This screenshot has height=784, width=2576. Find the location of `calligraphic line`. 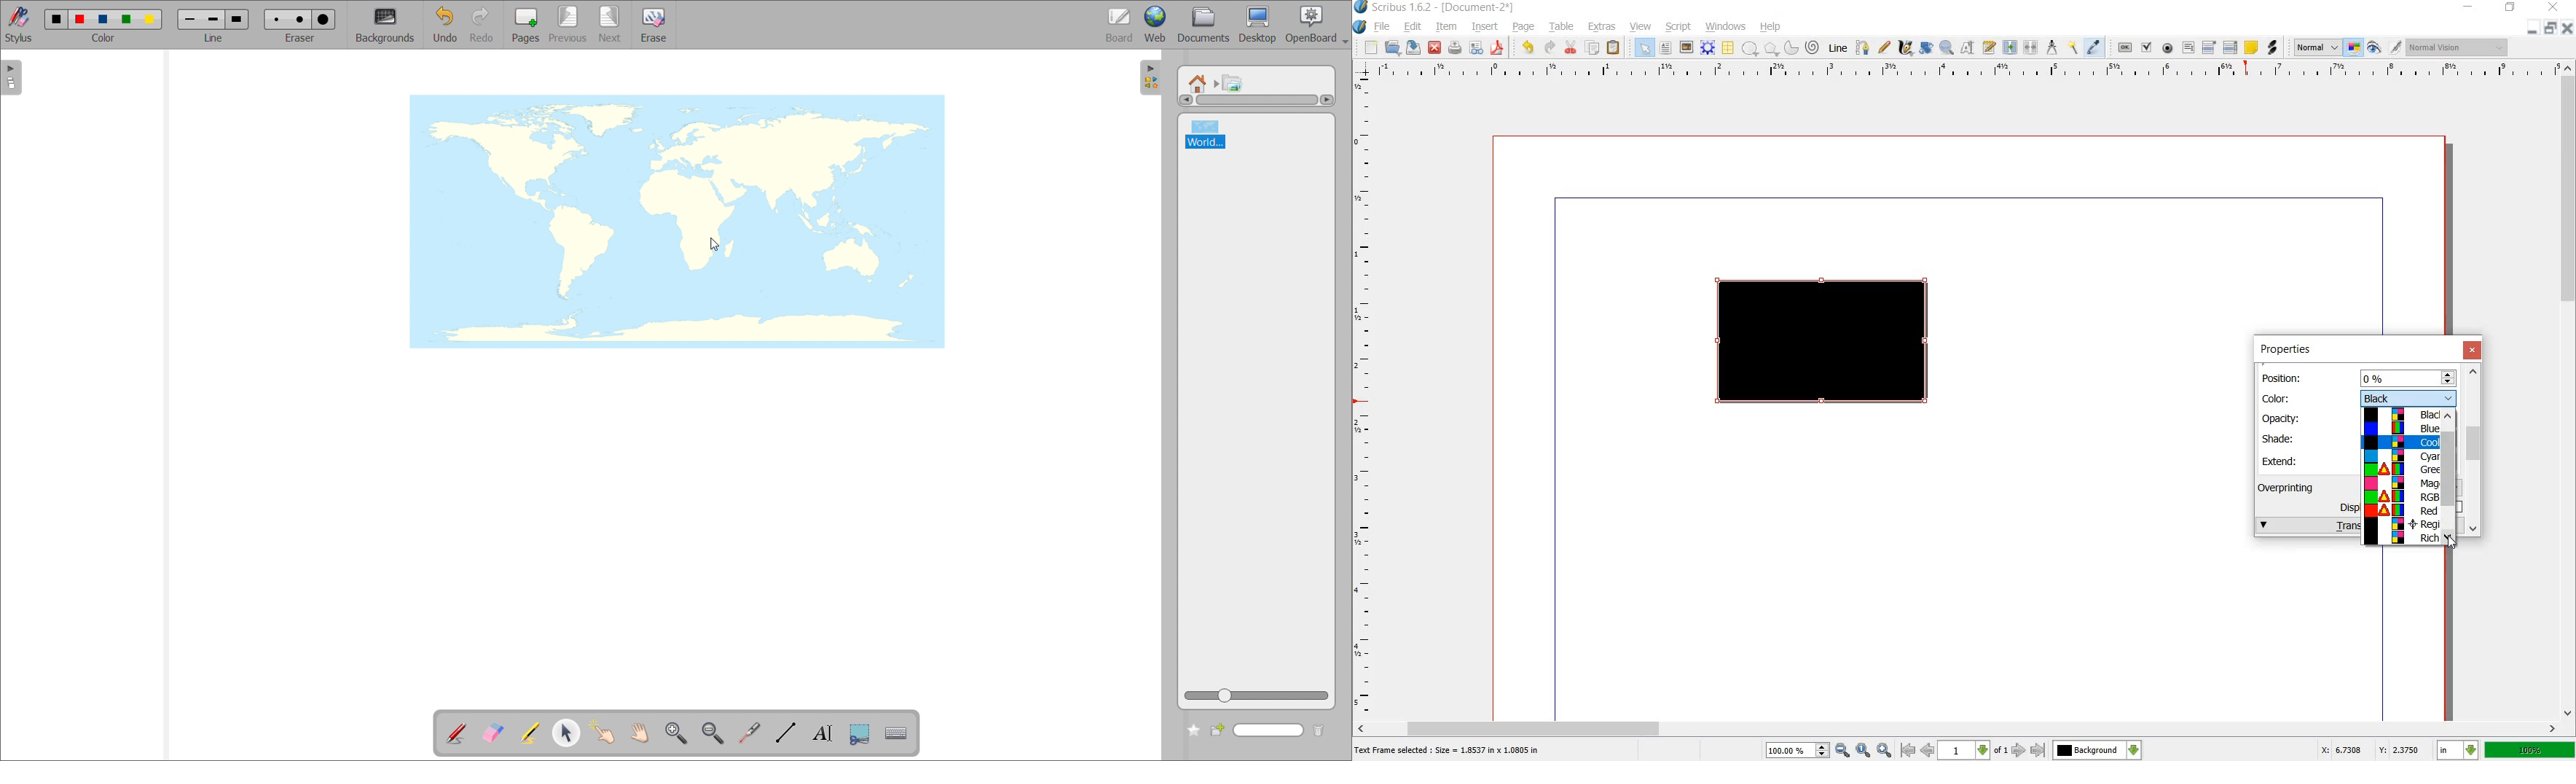

calligraphic line is located at coordinates (1905, 47).